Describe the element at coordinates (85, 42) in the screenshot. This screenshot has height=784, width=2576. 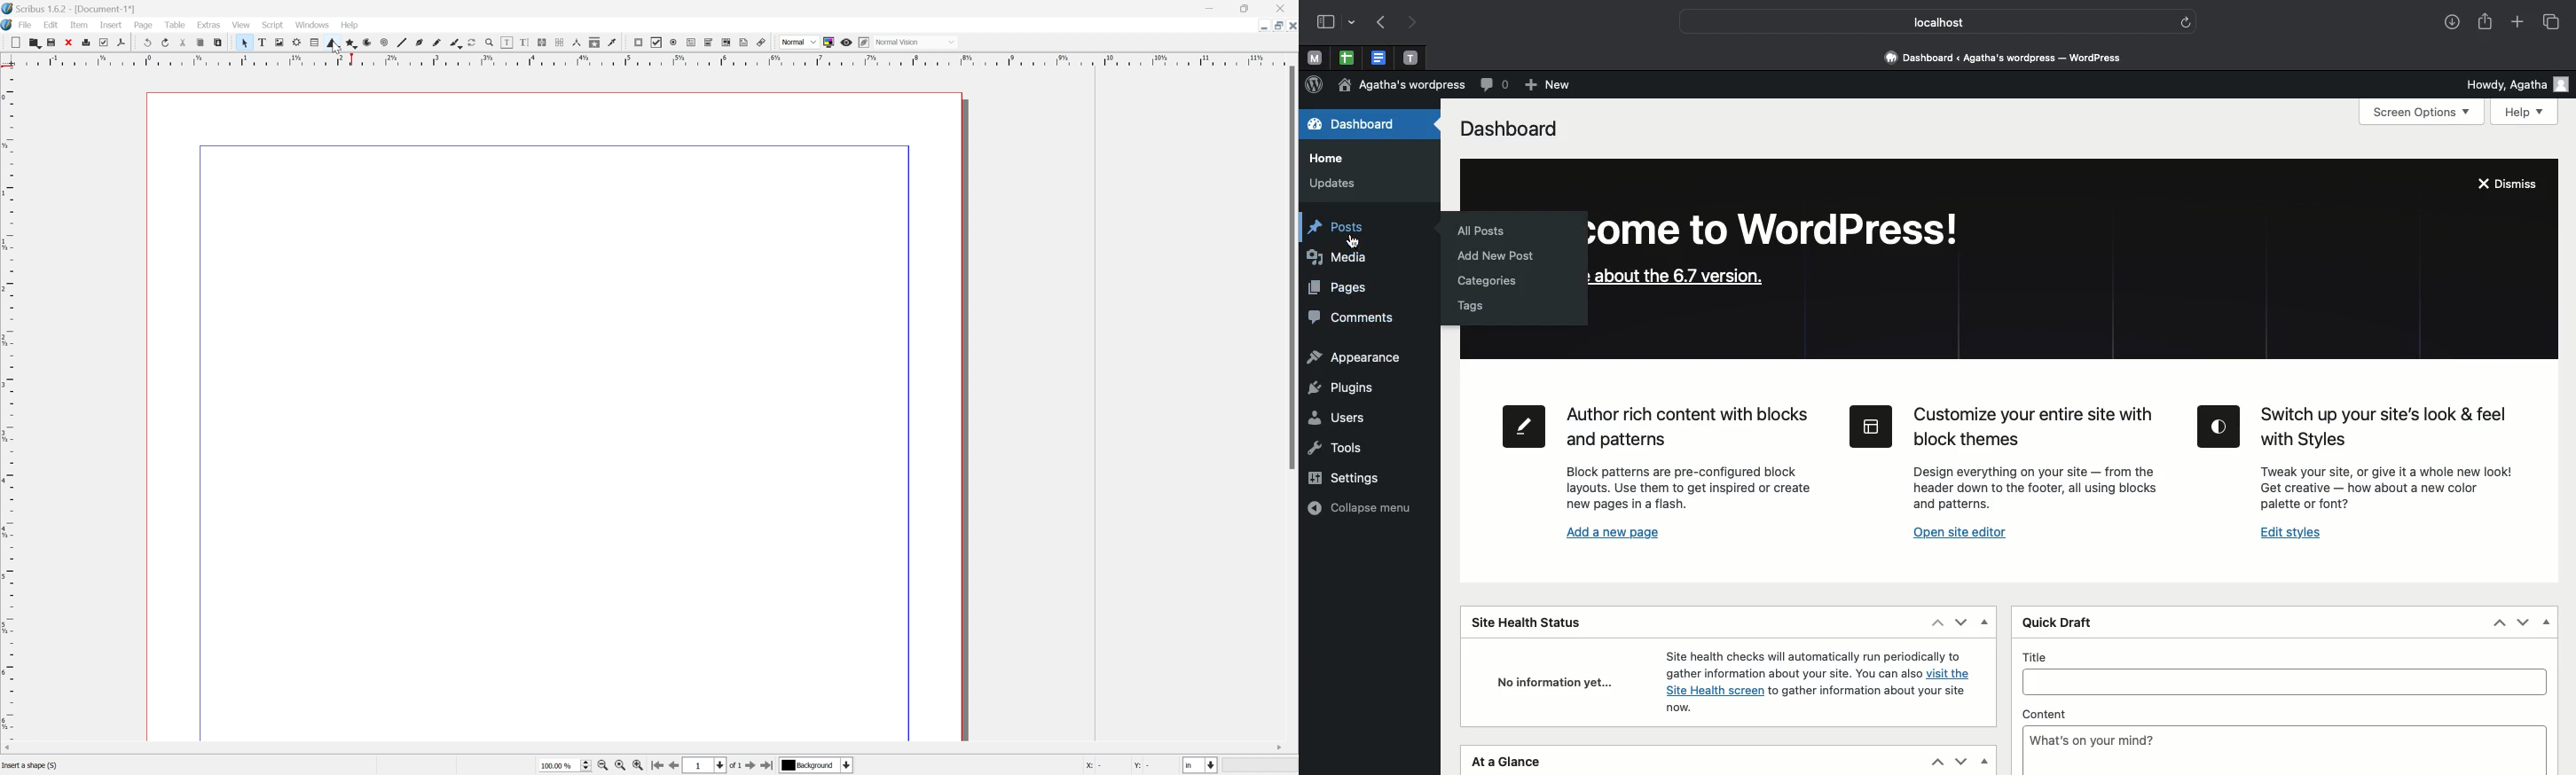
I see `Print` at that location.